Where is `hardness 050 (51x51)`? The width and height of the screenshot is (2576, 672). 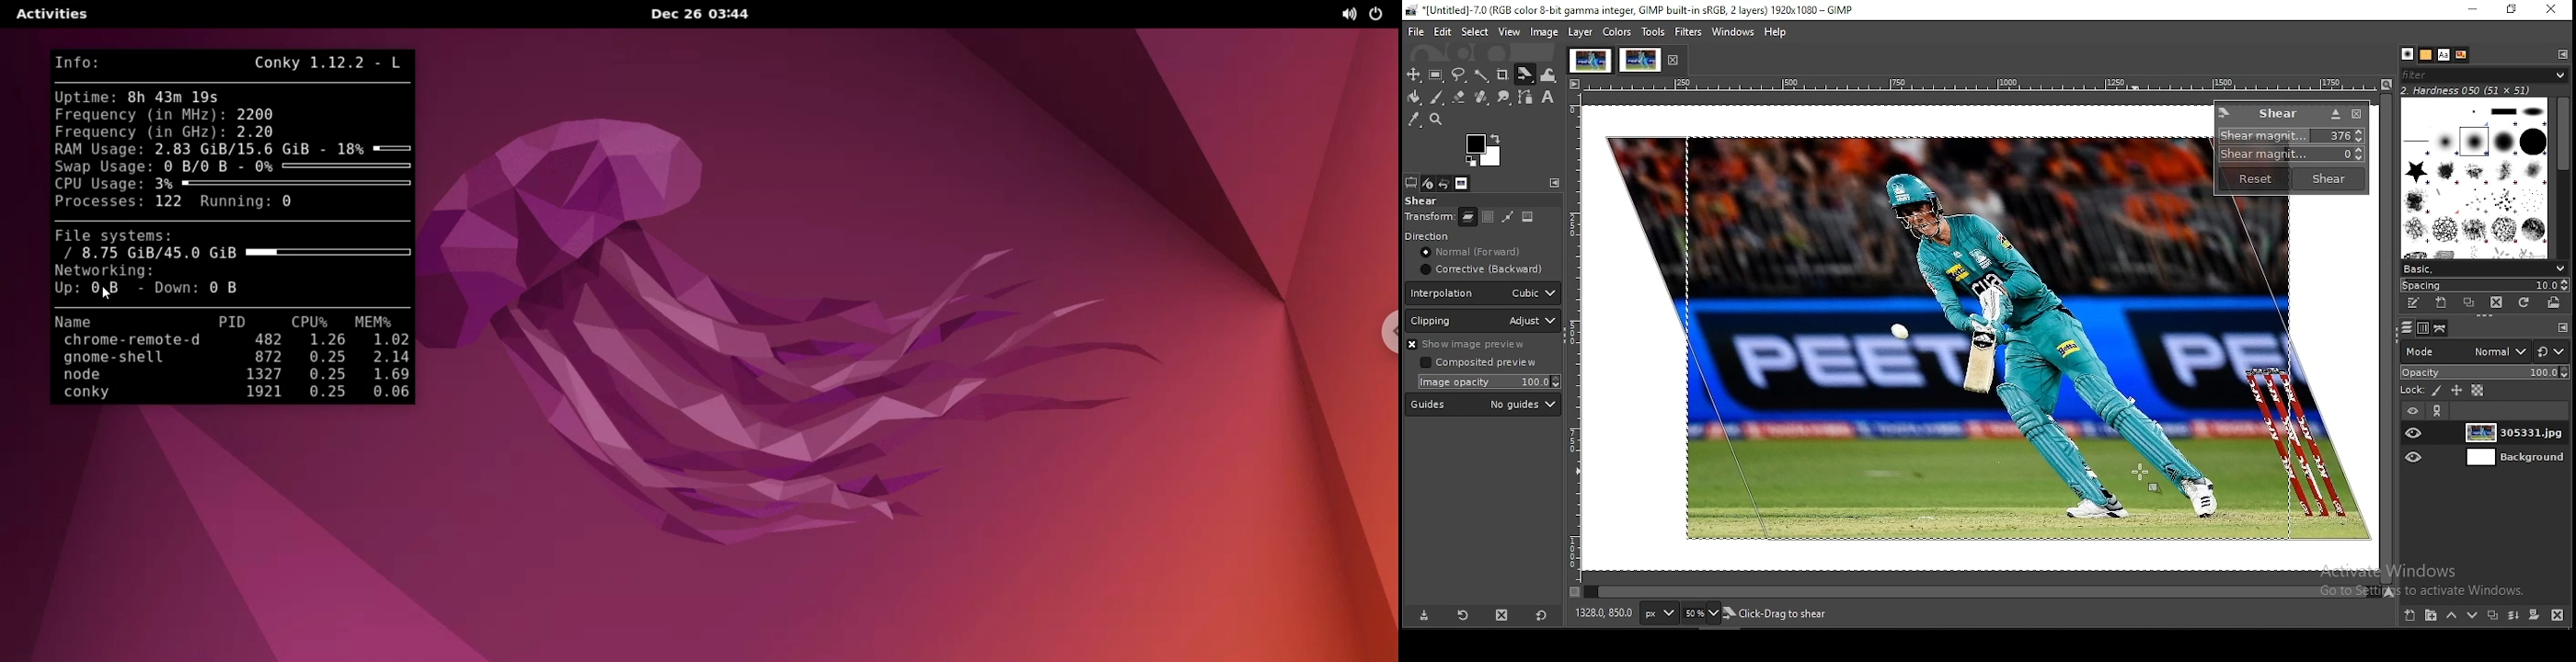 hardness 050 (51x51) is located at coordinates (2478, 91).